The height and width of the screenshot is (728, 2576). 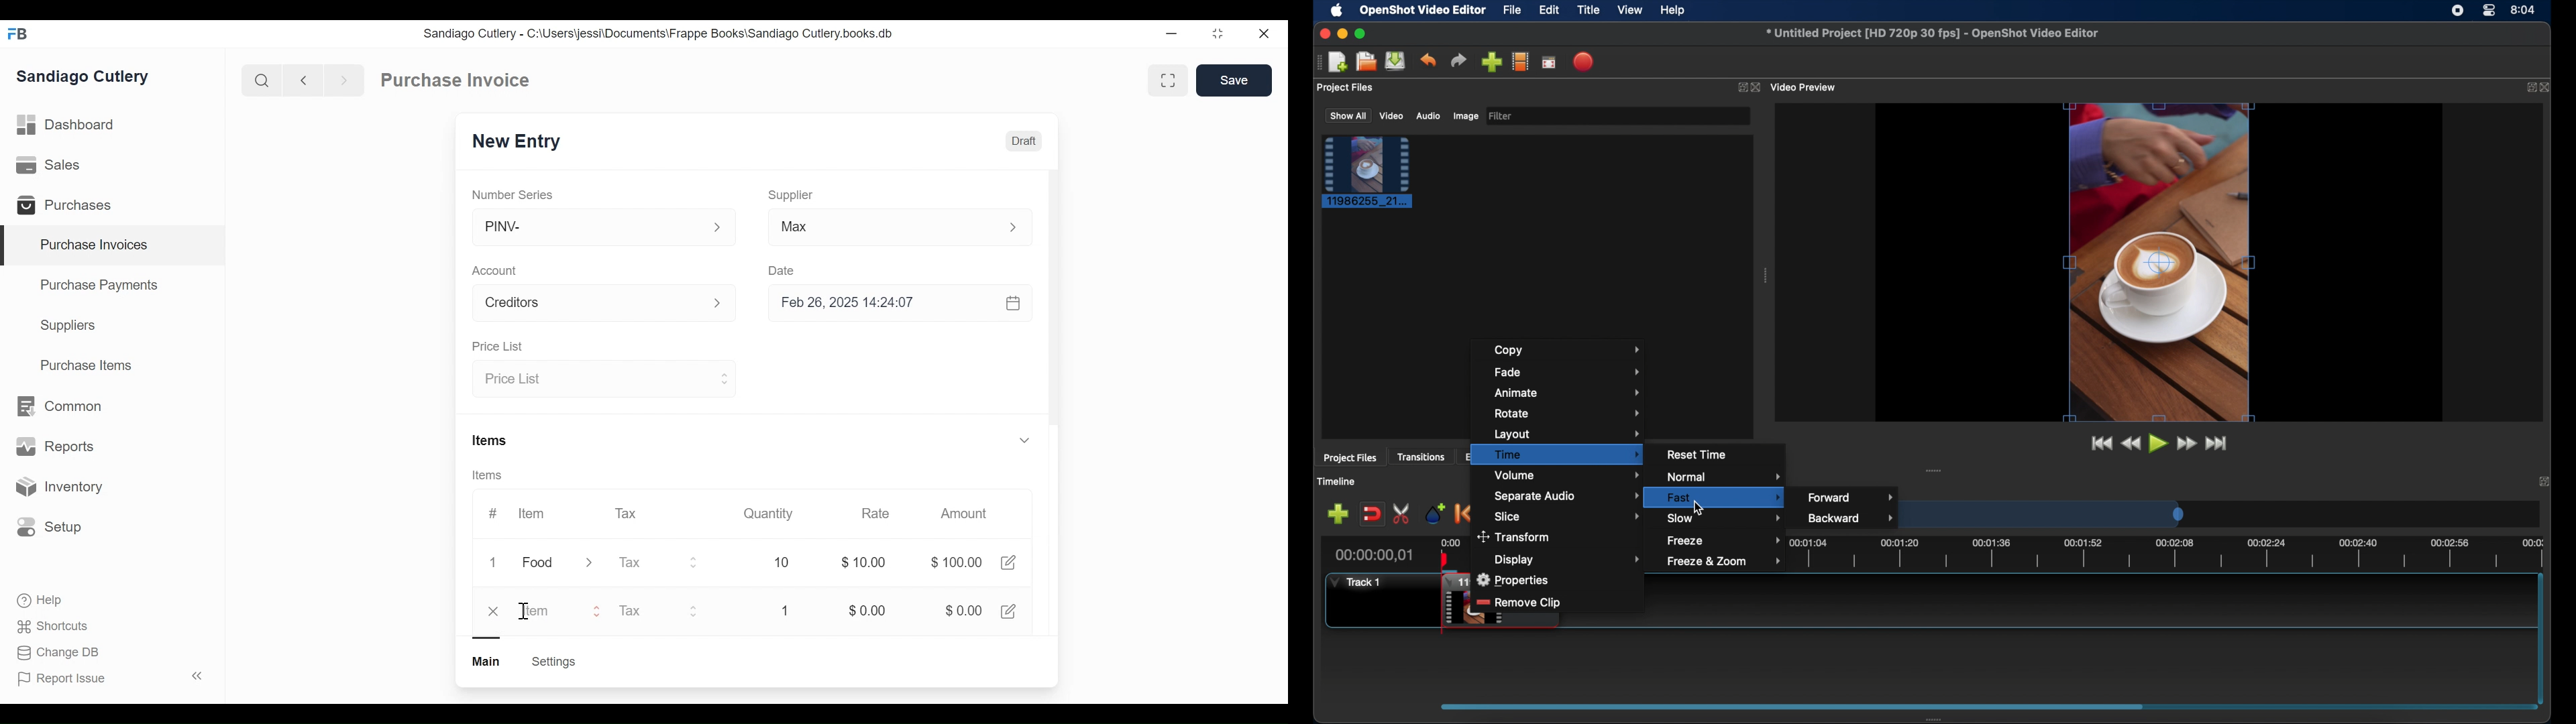 What do you see at coordinates (892, 303) in the screenshot?
I see `Feb 26, 2025 14:24:07` at bounding box center [892, 303].